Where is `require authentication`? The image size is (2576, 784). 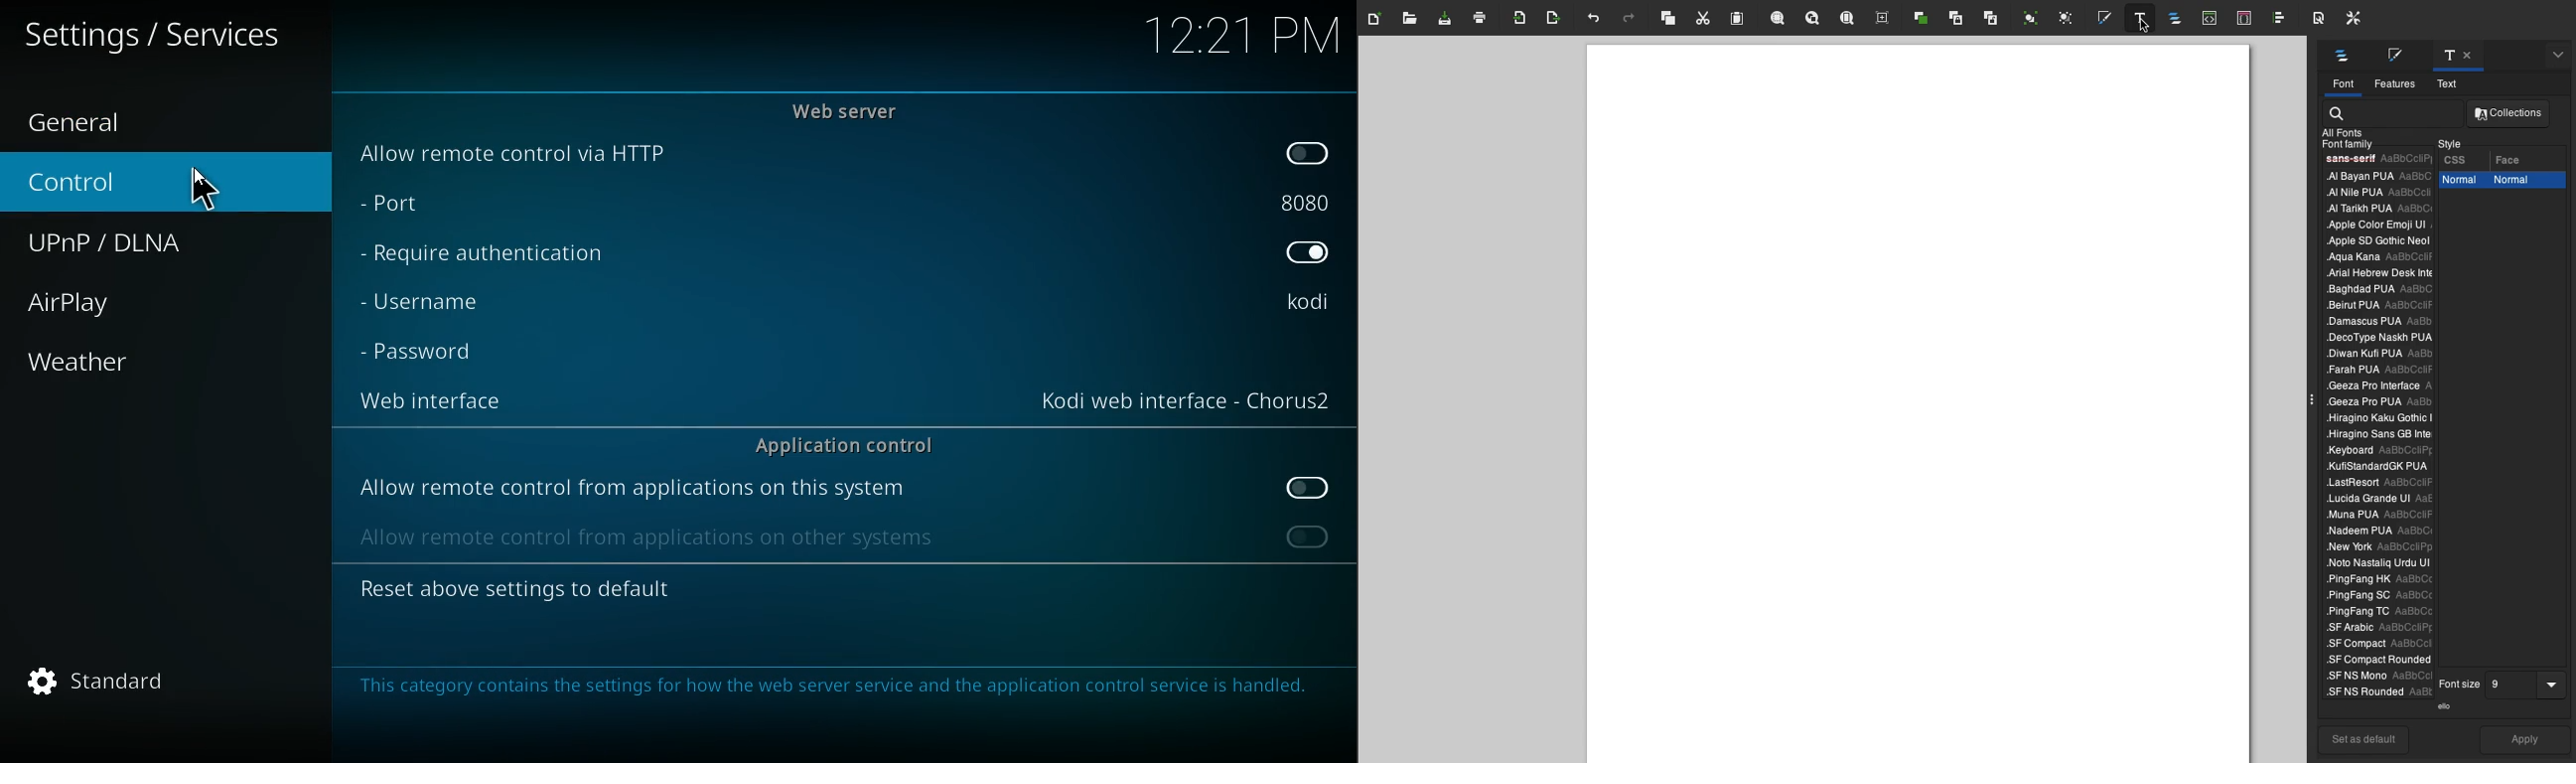
require authentication is located at coordinates (481, 258).